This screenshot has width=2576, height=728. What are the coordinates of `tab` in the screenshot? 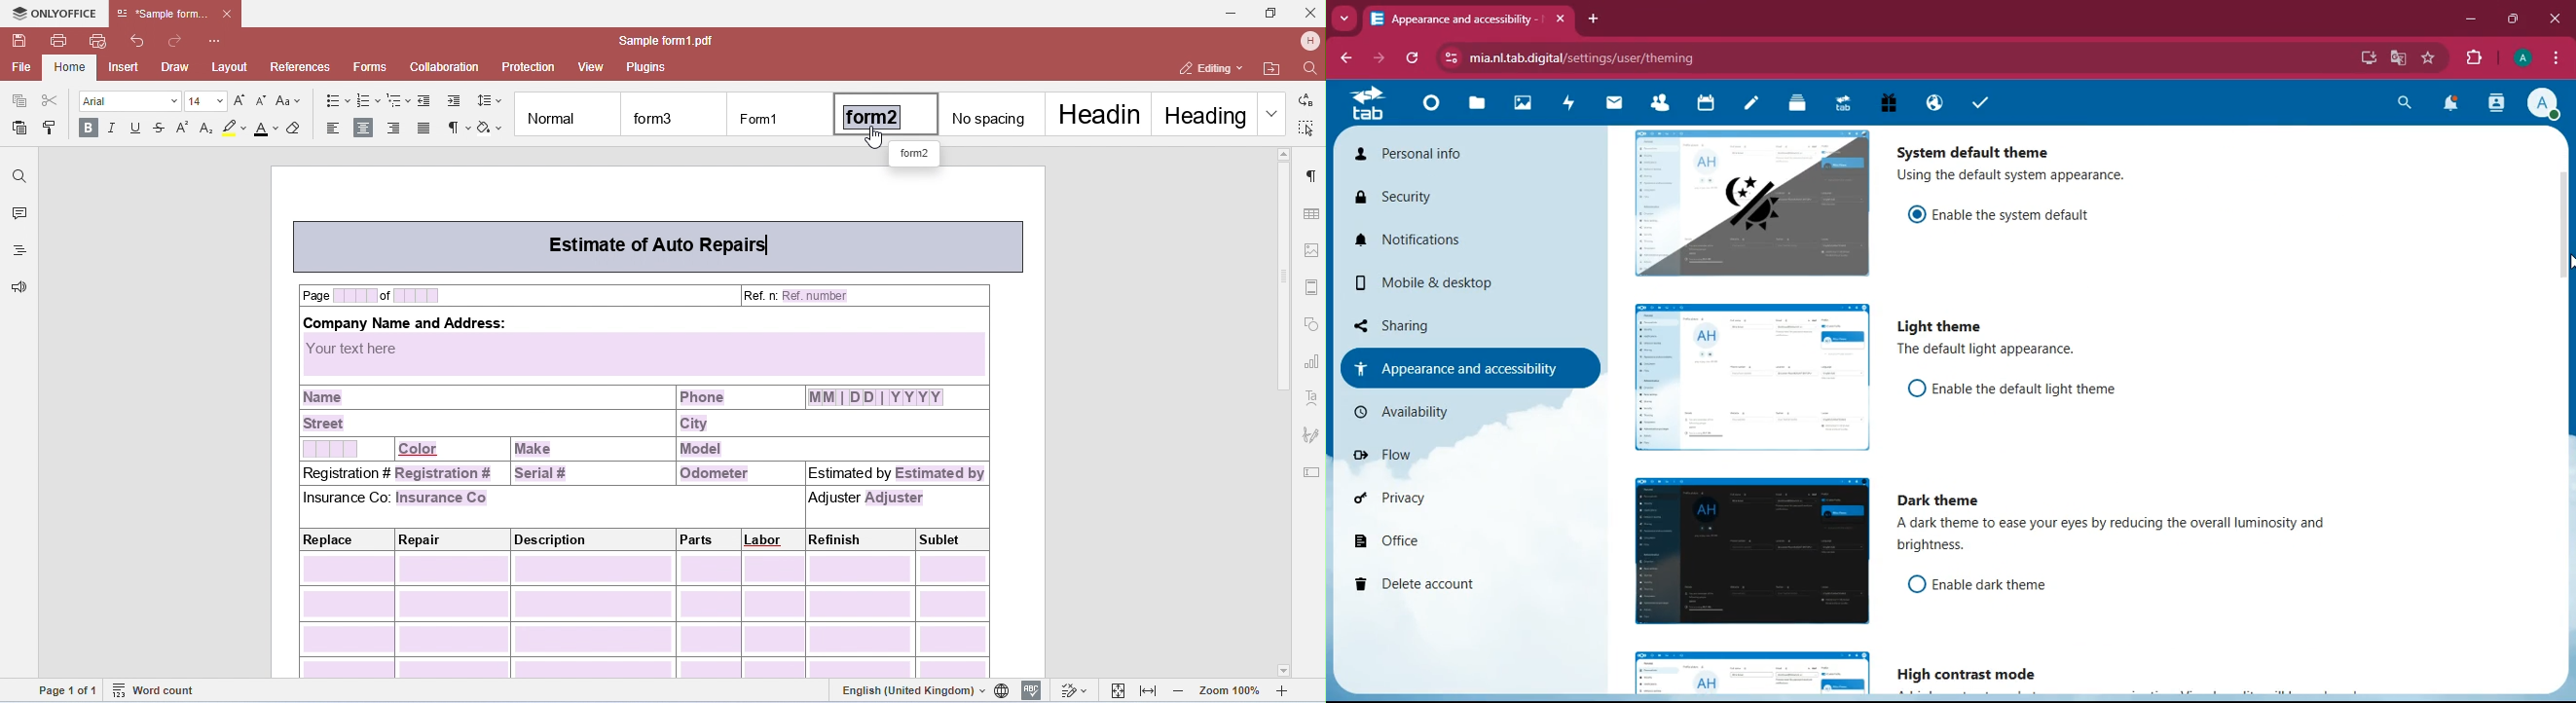 It's located at (1454, 18).